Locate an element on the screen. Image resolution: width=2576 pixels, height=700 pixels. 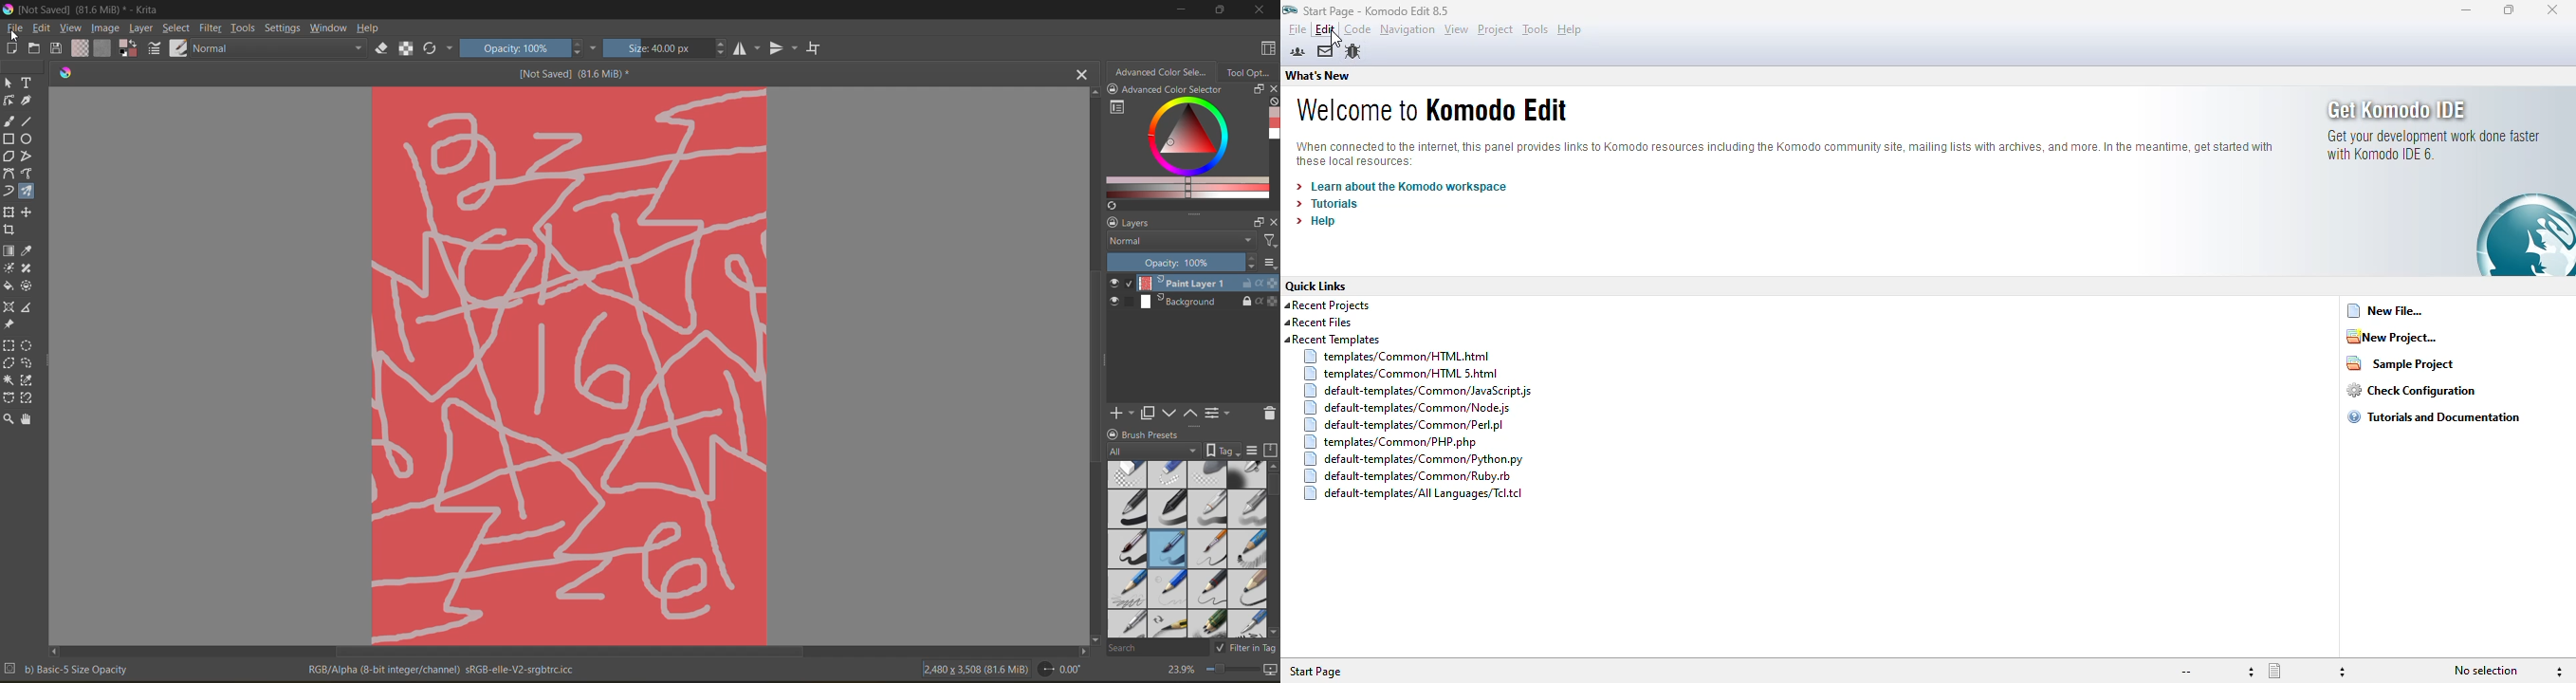
save is located at coordinates (55, 49).